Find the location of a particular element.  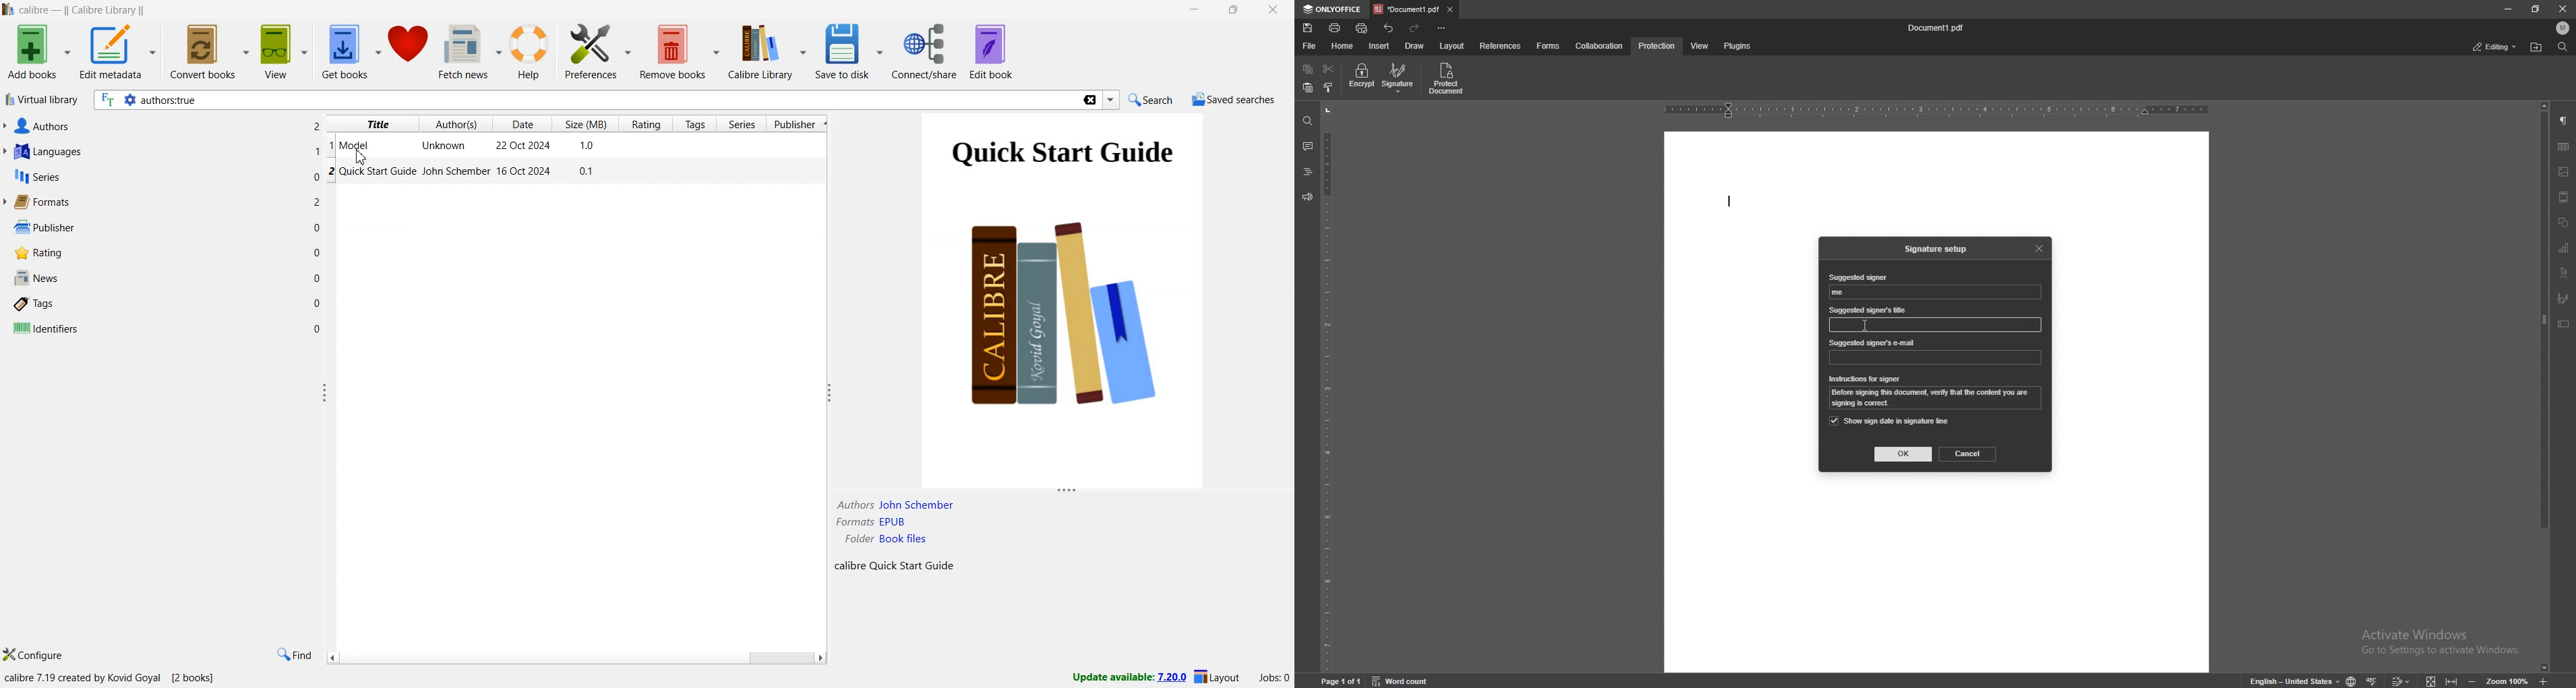

view is located at coordinates (285, 52).